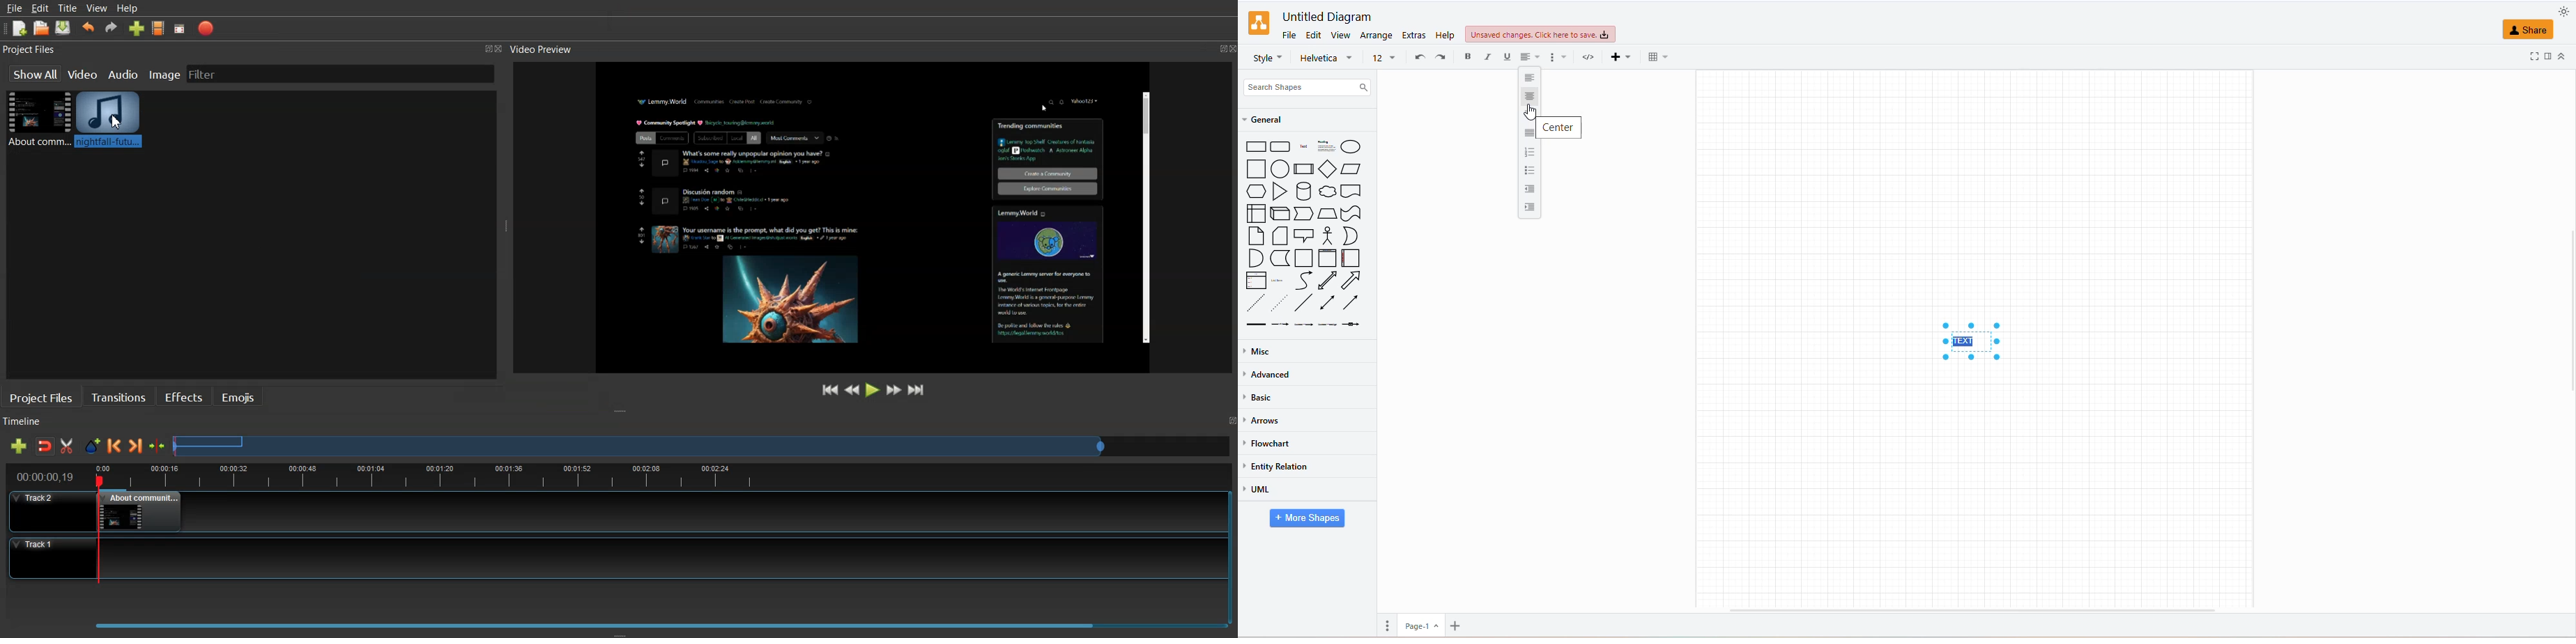  I want to click on Jump to Start, so click(831, 390).